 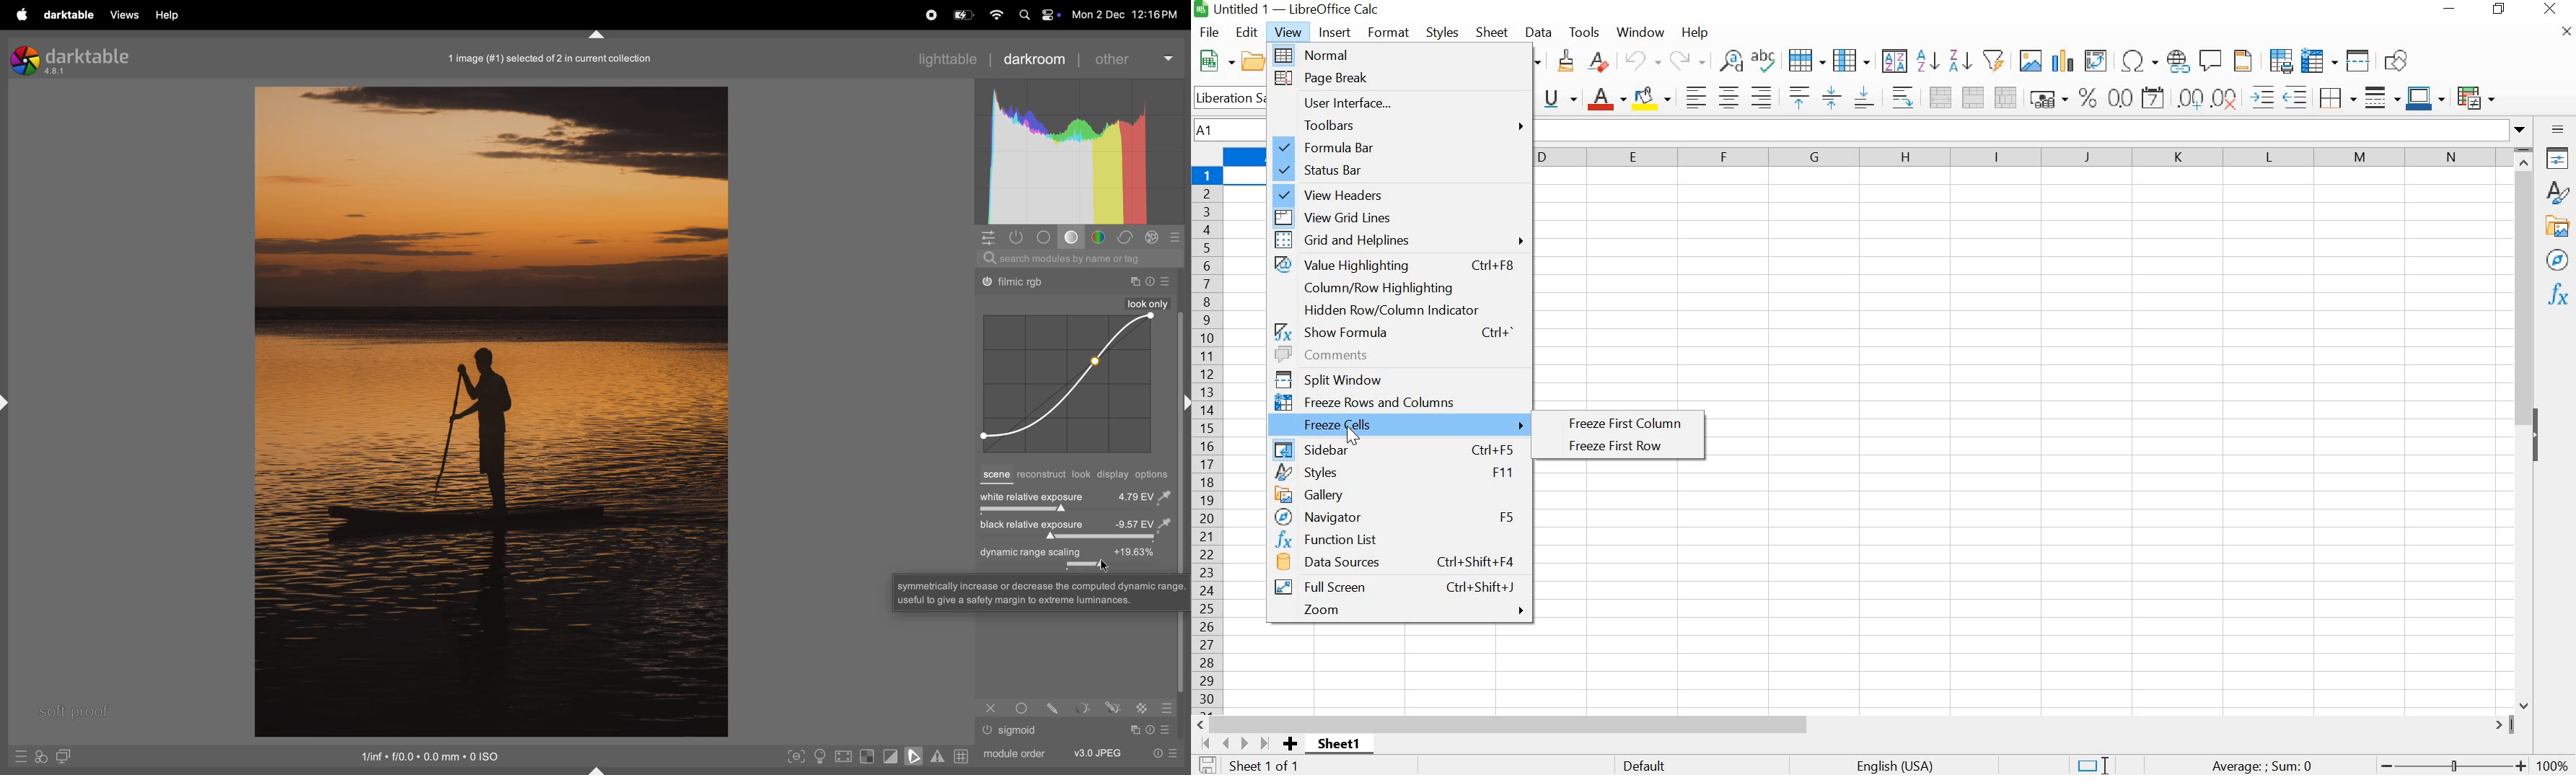 What do you see at coordinates (938, 756) in the screenshot?
I see `toggle gamut checking` at bounding box center [938, 756].